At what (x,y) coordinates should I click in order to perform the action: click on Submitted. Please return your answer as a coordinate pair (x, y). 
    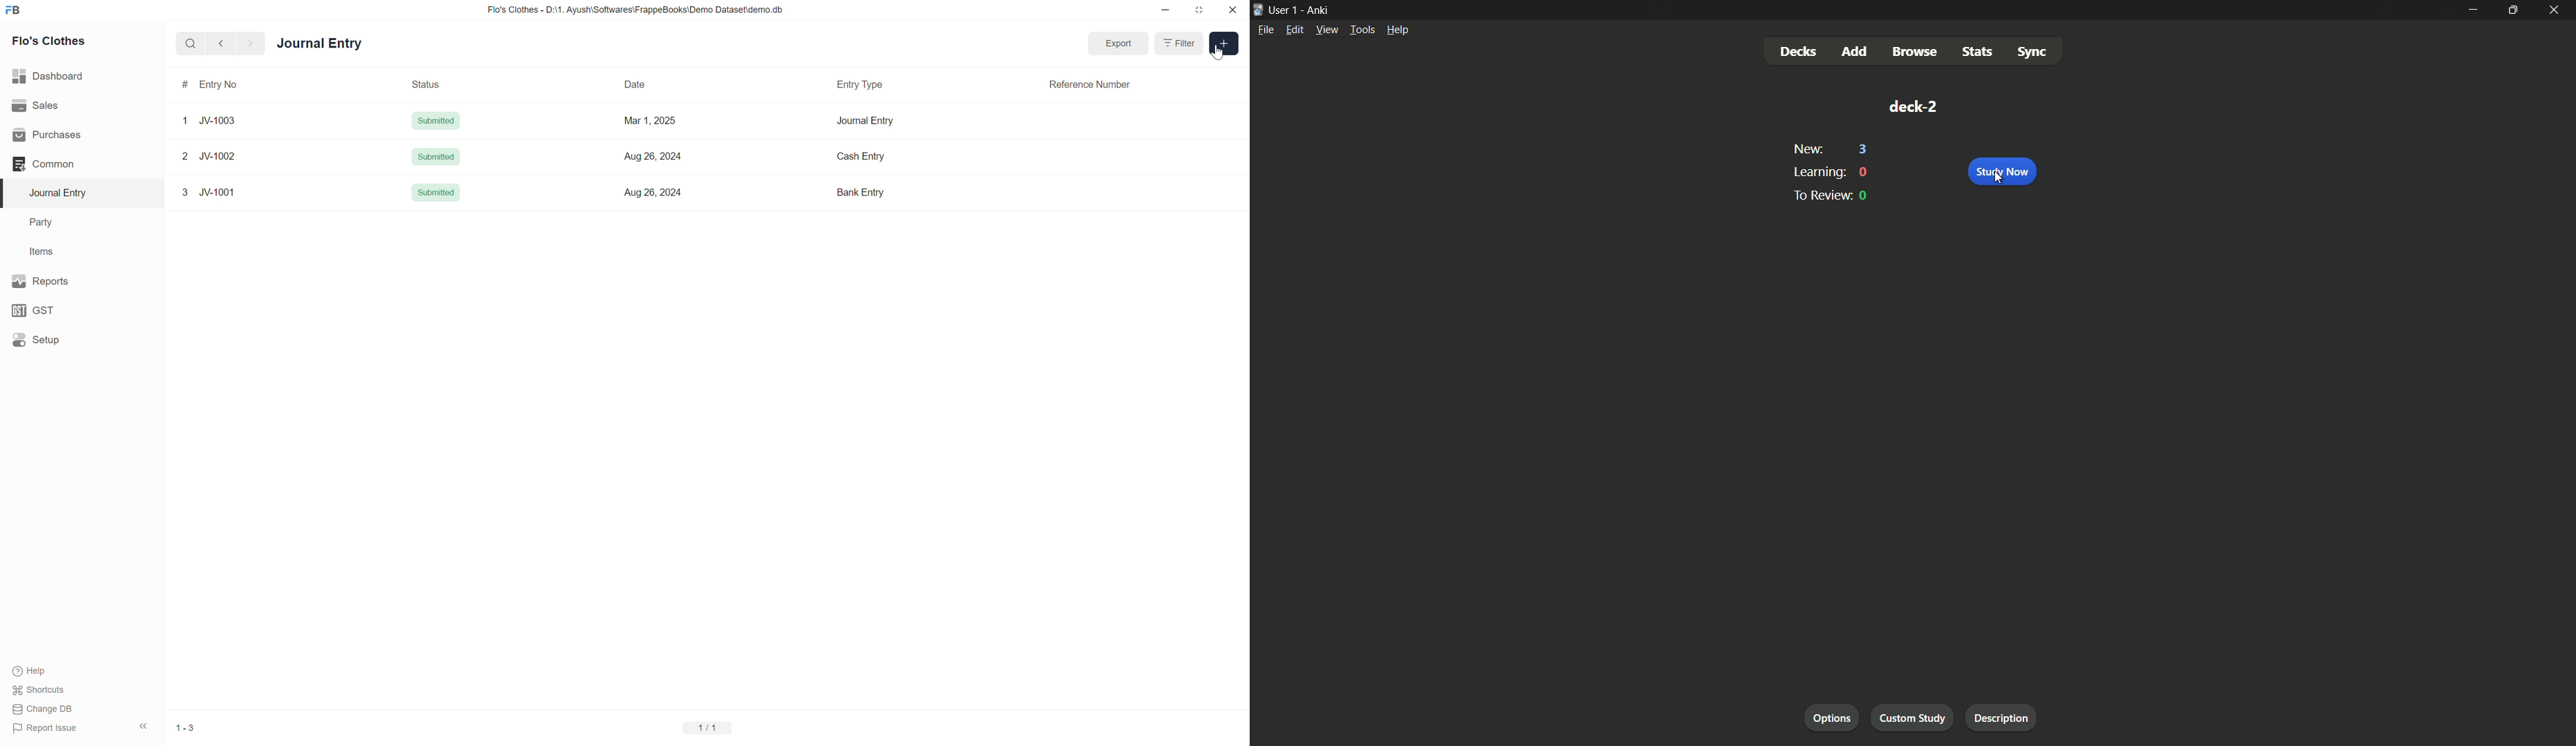
    Looking at the image, I should click on (435, 192).